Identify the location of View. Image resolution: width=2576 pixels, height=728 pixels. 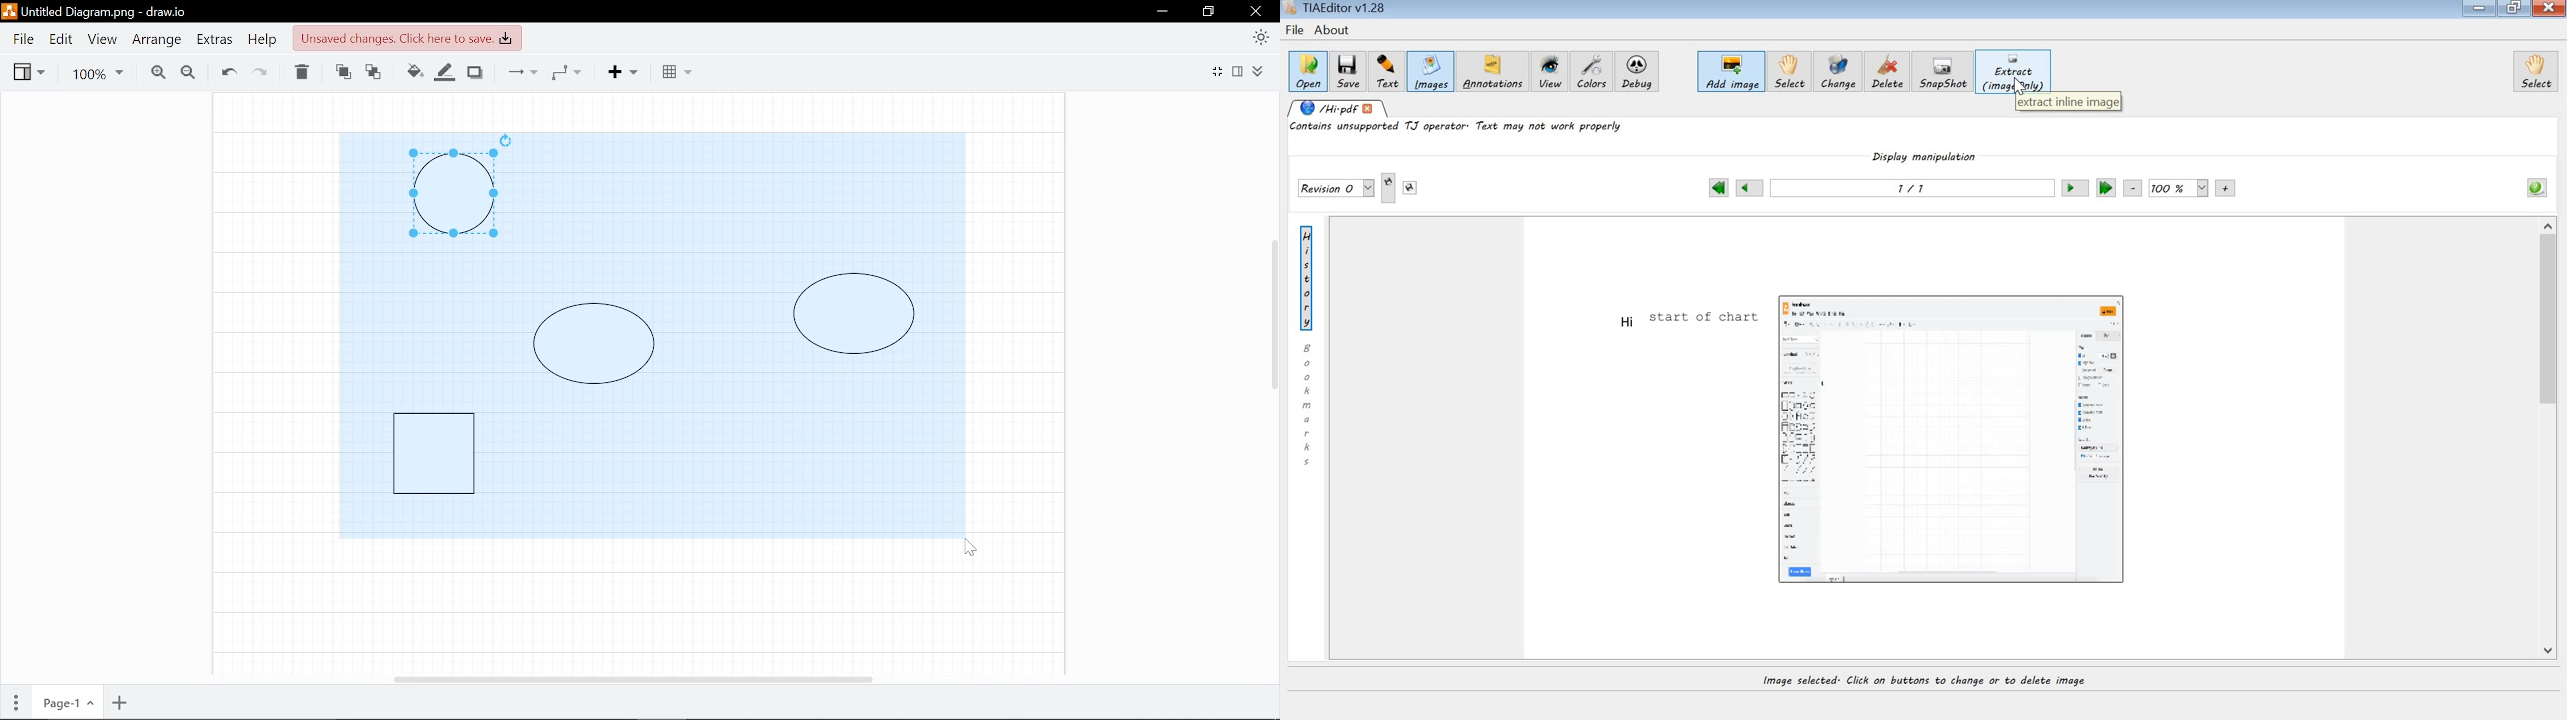
(28, 70).